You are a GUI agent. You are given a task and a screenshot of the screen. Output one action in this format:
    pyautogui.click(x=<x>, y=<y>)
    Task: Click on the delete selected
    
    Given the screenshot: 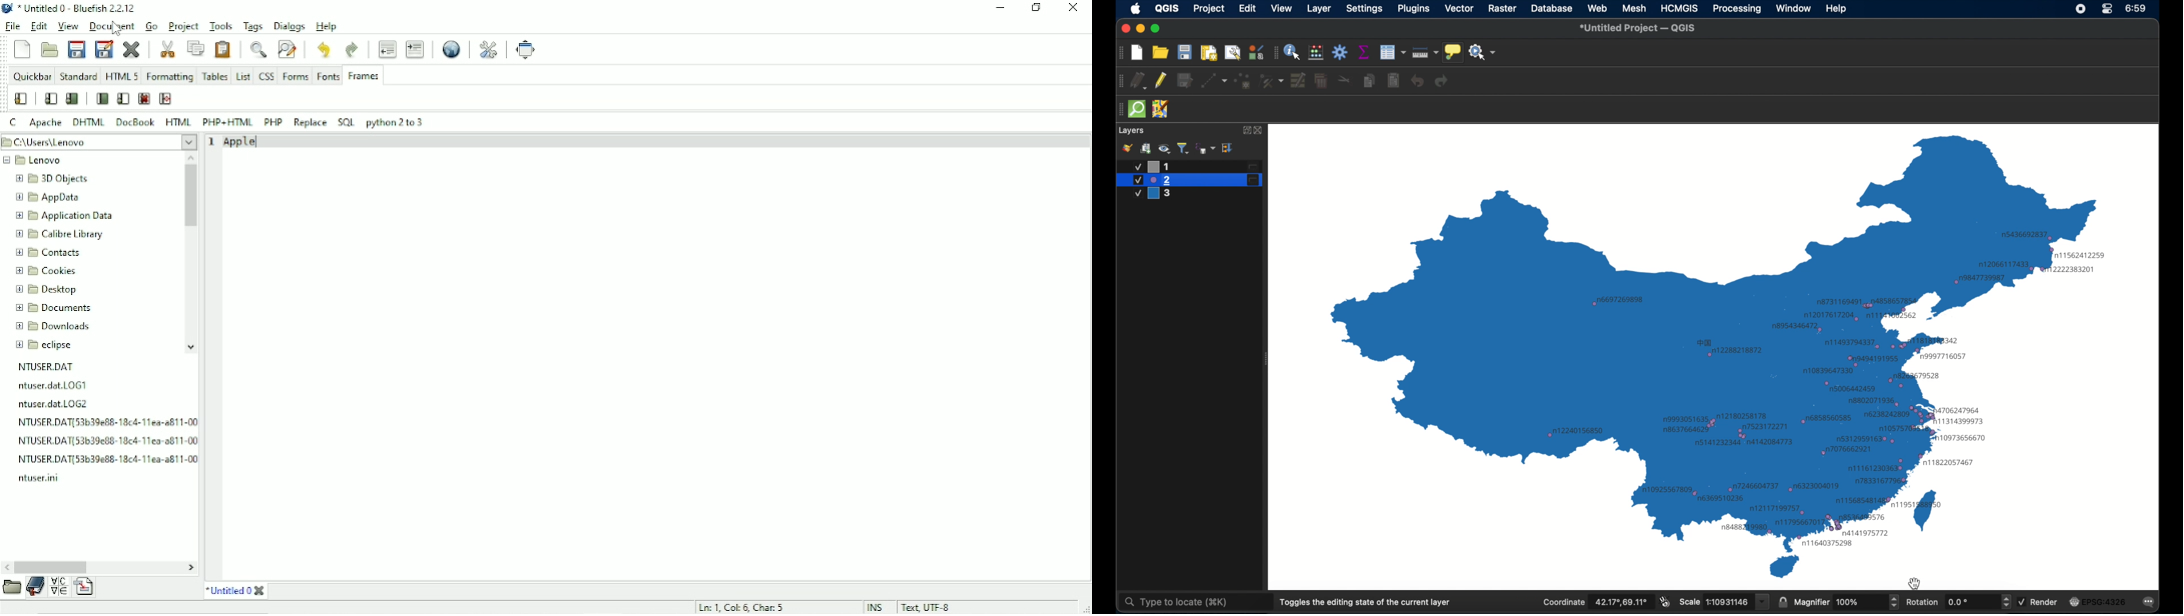 What is the action you would take?
    pyautogui.click(x=1321, y=81)
    